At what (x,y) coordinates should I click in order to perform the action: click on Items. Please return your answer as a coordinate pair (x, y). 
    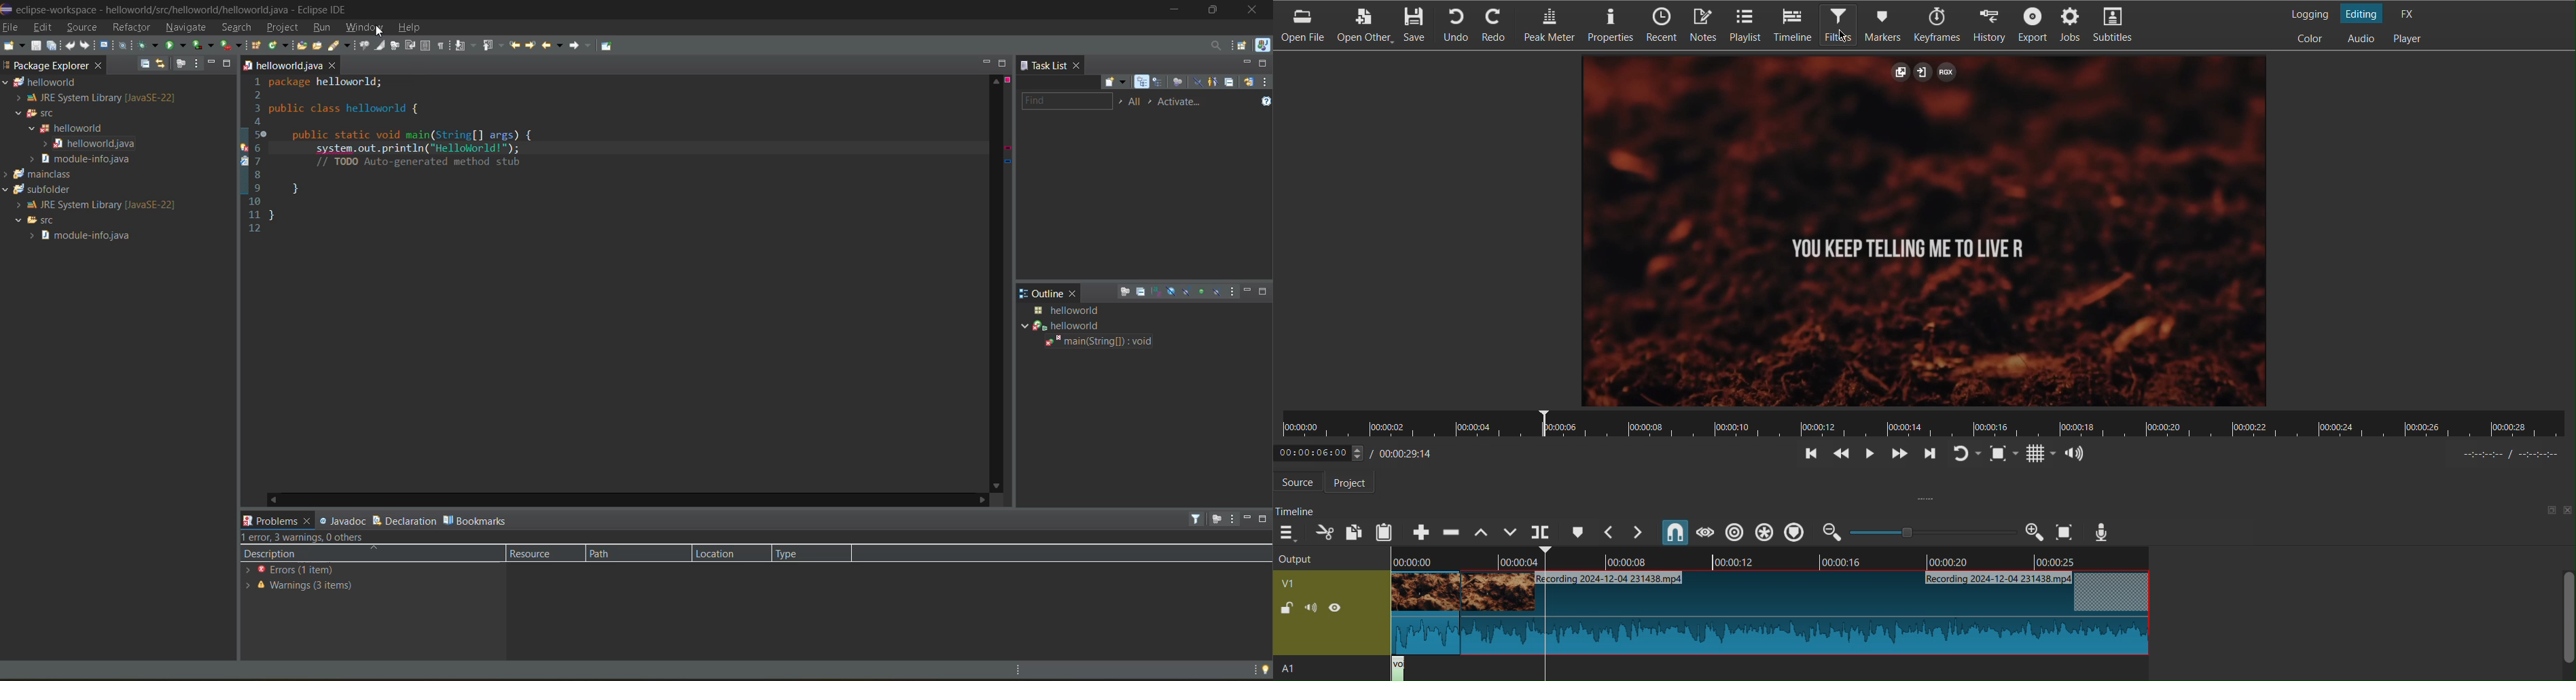
    Looking at the image, I should click on (1704, 25).